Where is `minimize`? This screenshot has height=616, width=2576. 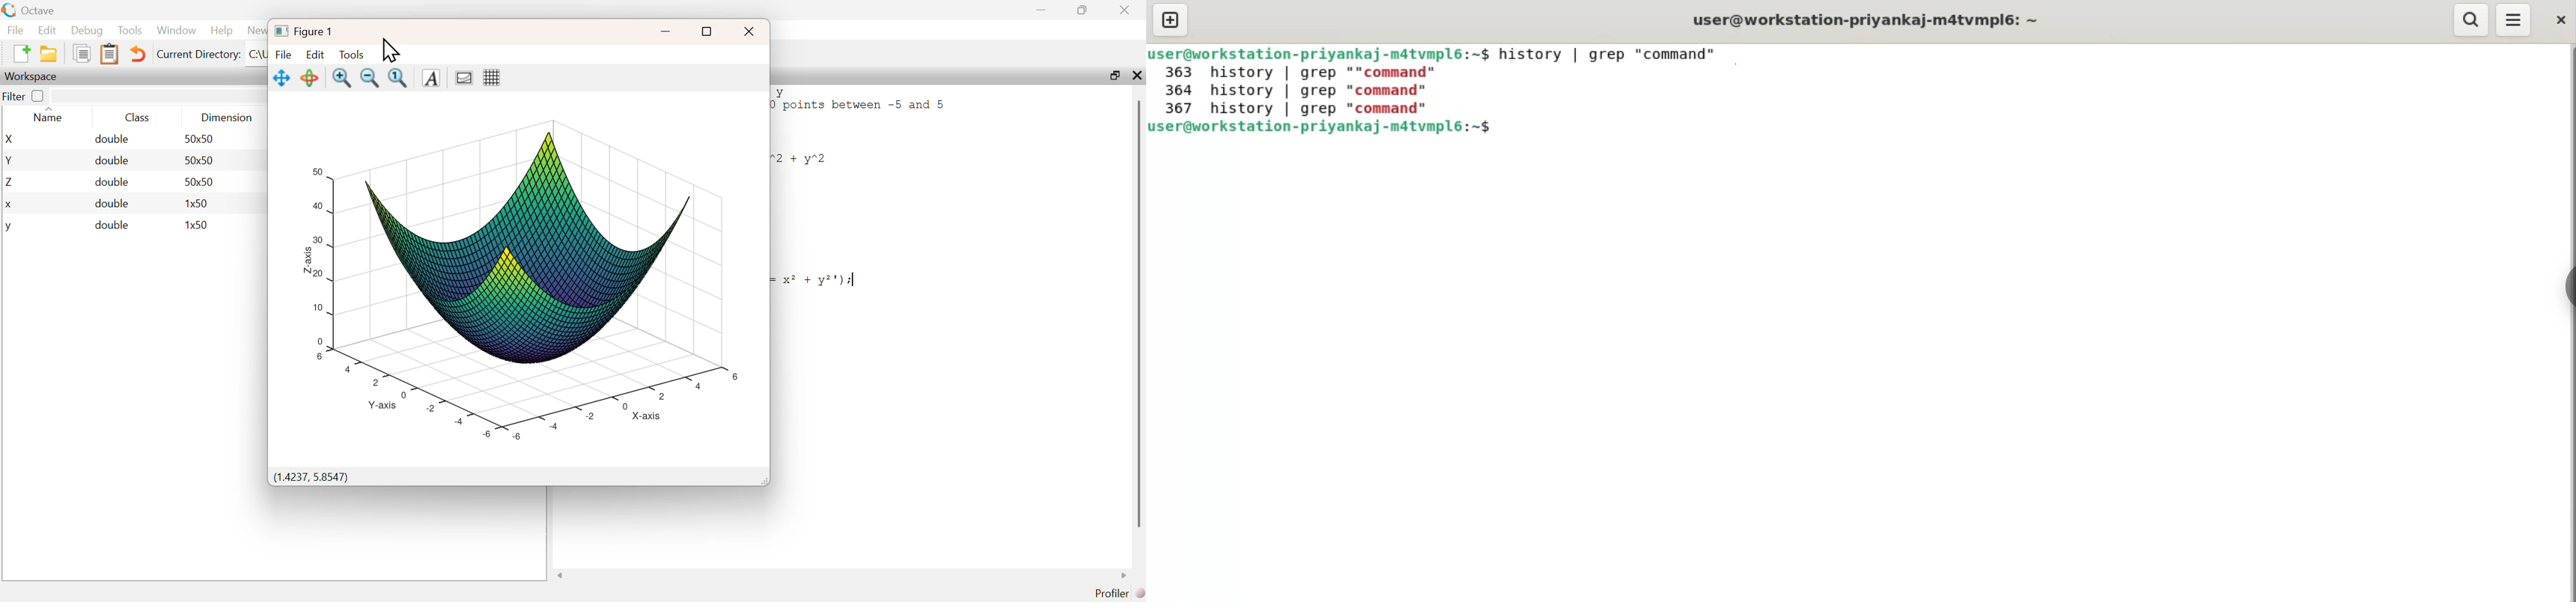
minimize is located at coordinates (666, 32).